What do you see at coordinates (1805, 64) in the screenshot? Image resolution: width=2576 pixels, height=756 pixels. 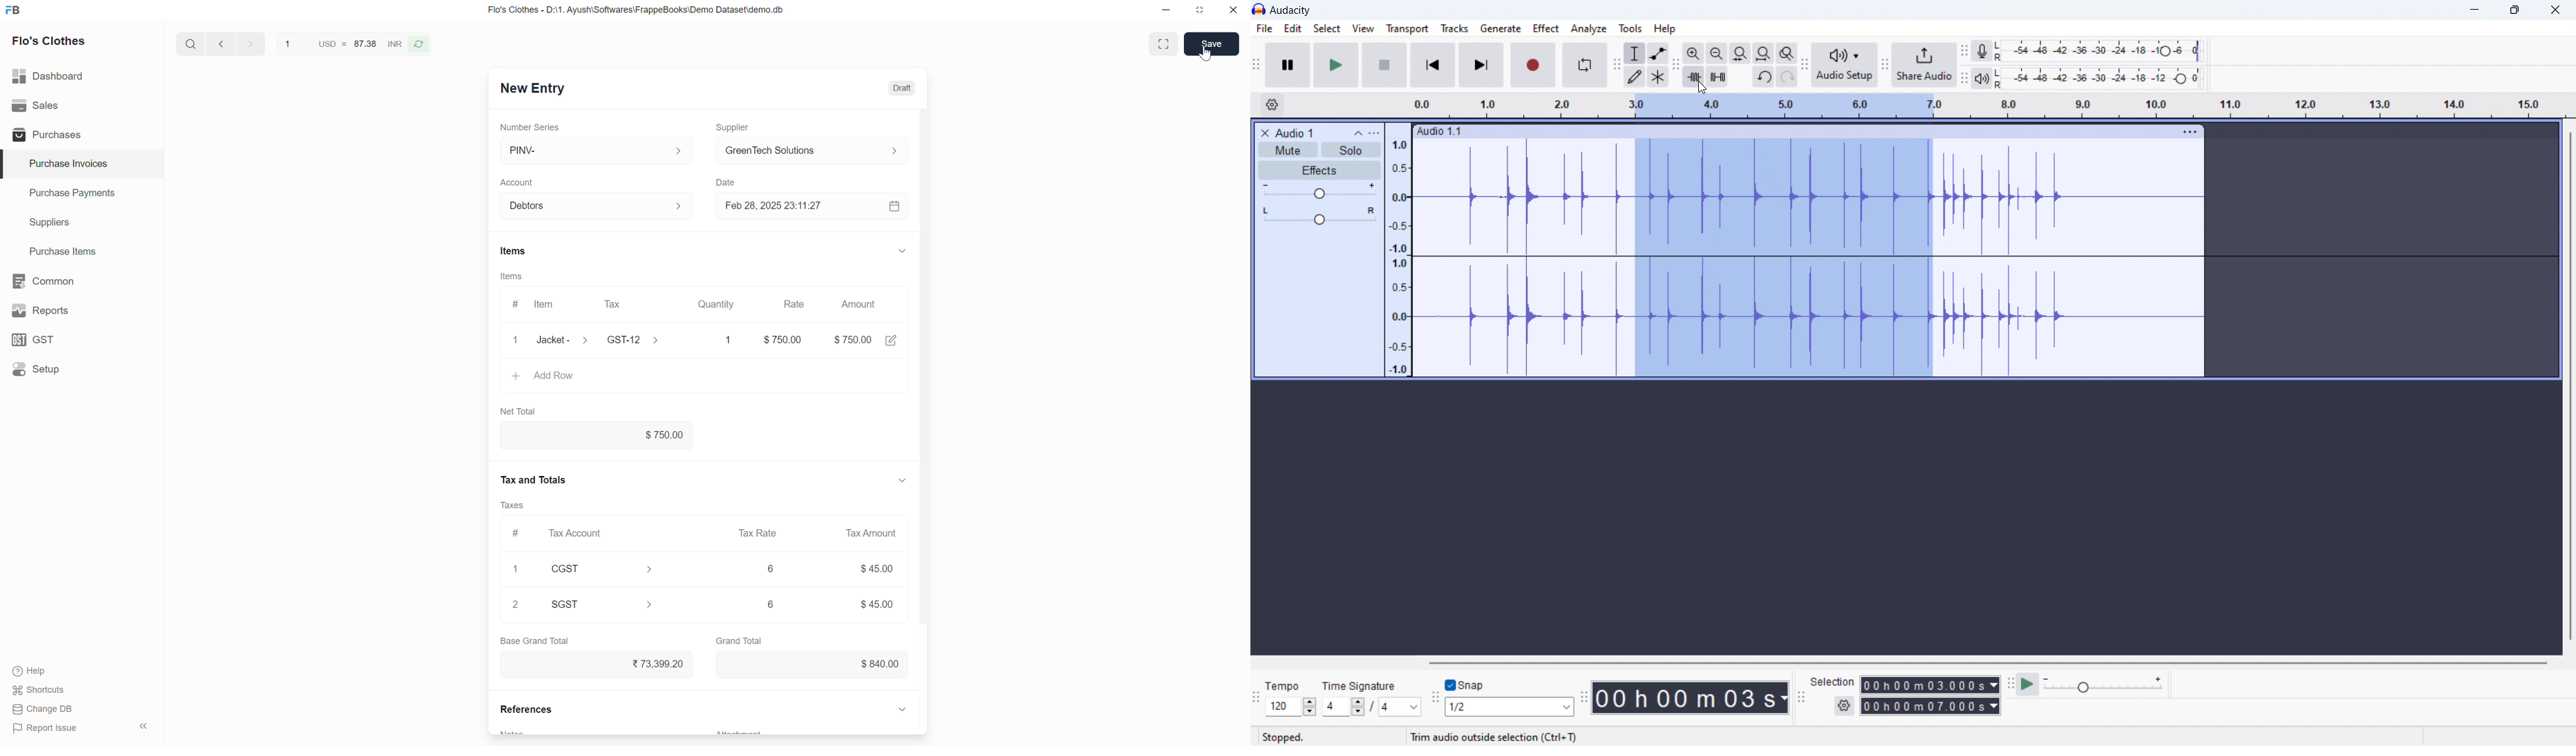 I see `audio setup toolbar` at bounding box center [1805, 64].